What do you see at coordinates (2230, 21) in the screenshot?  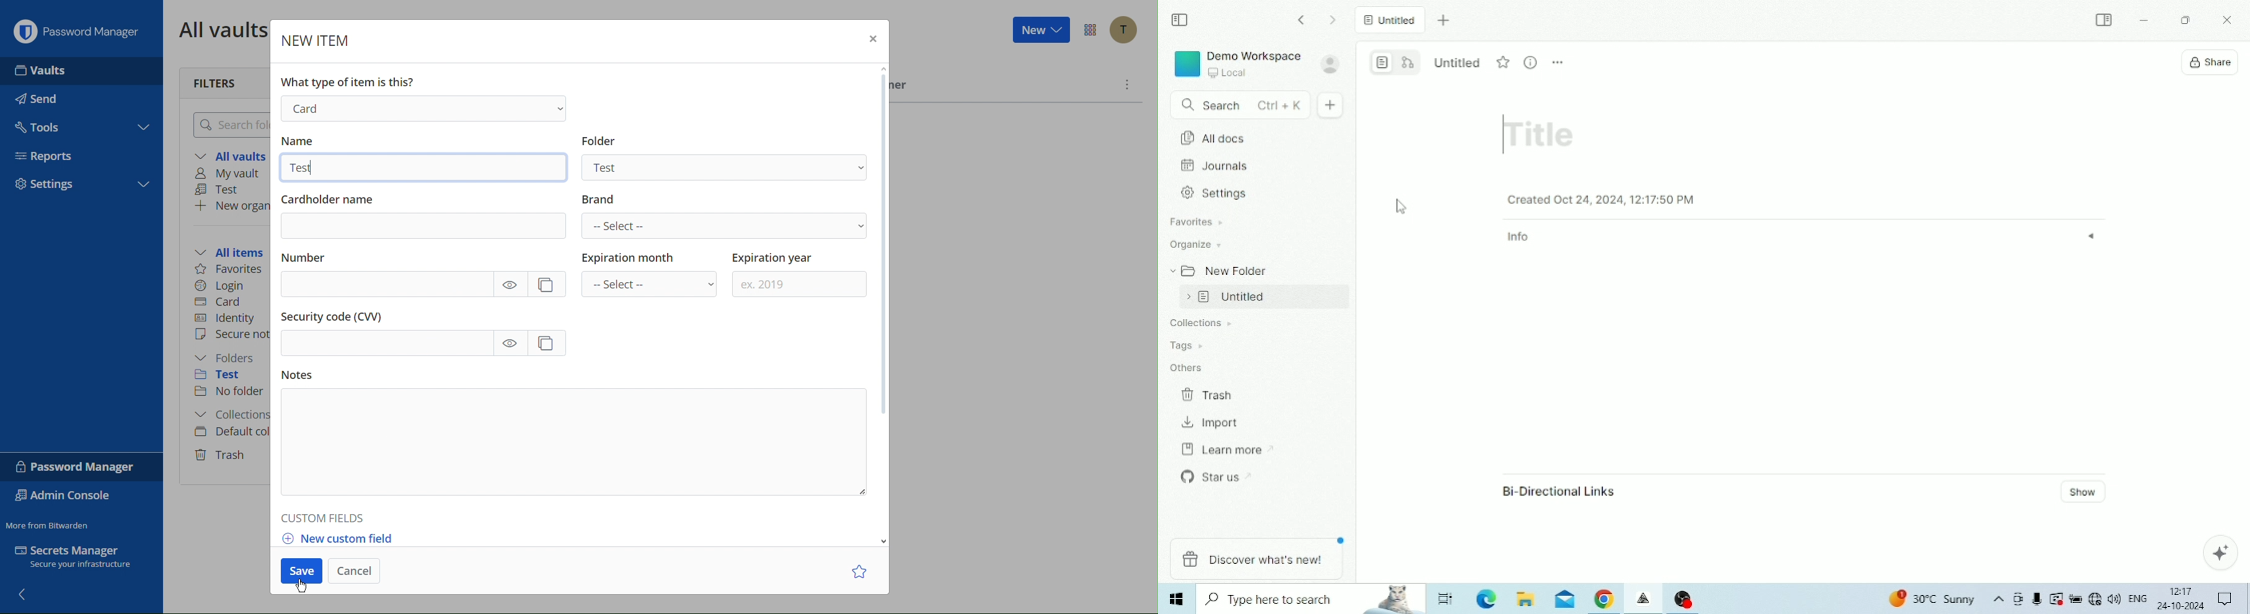 I see `Close` at bounding box center [2230, 21].